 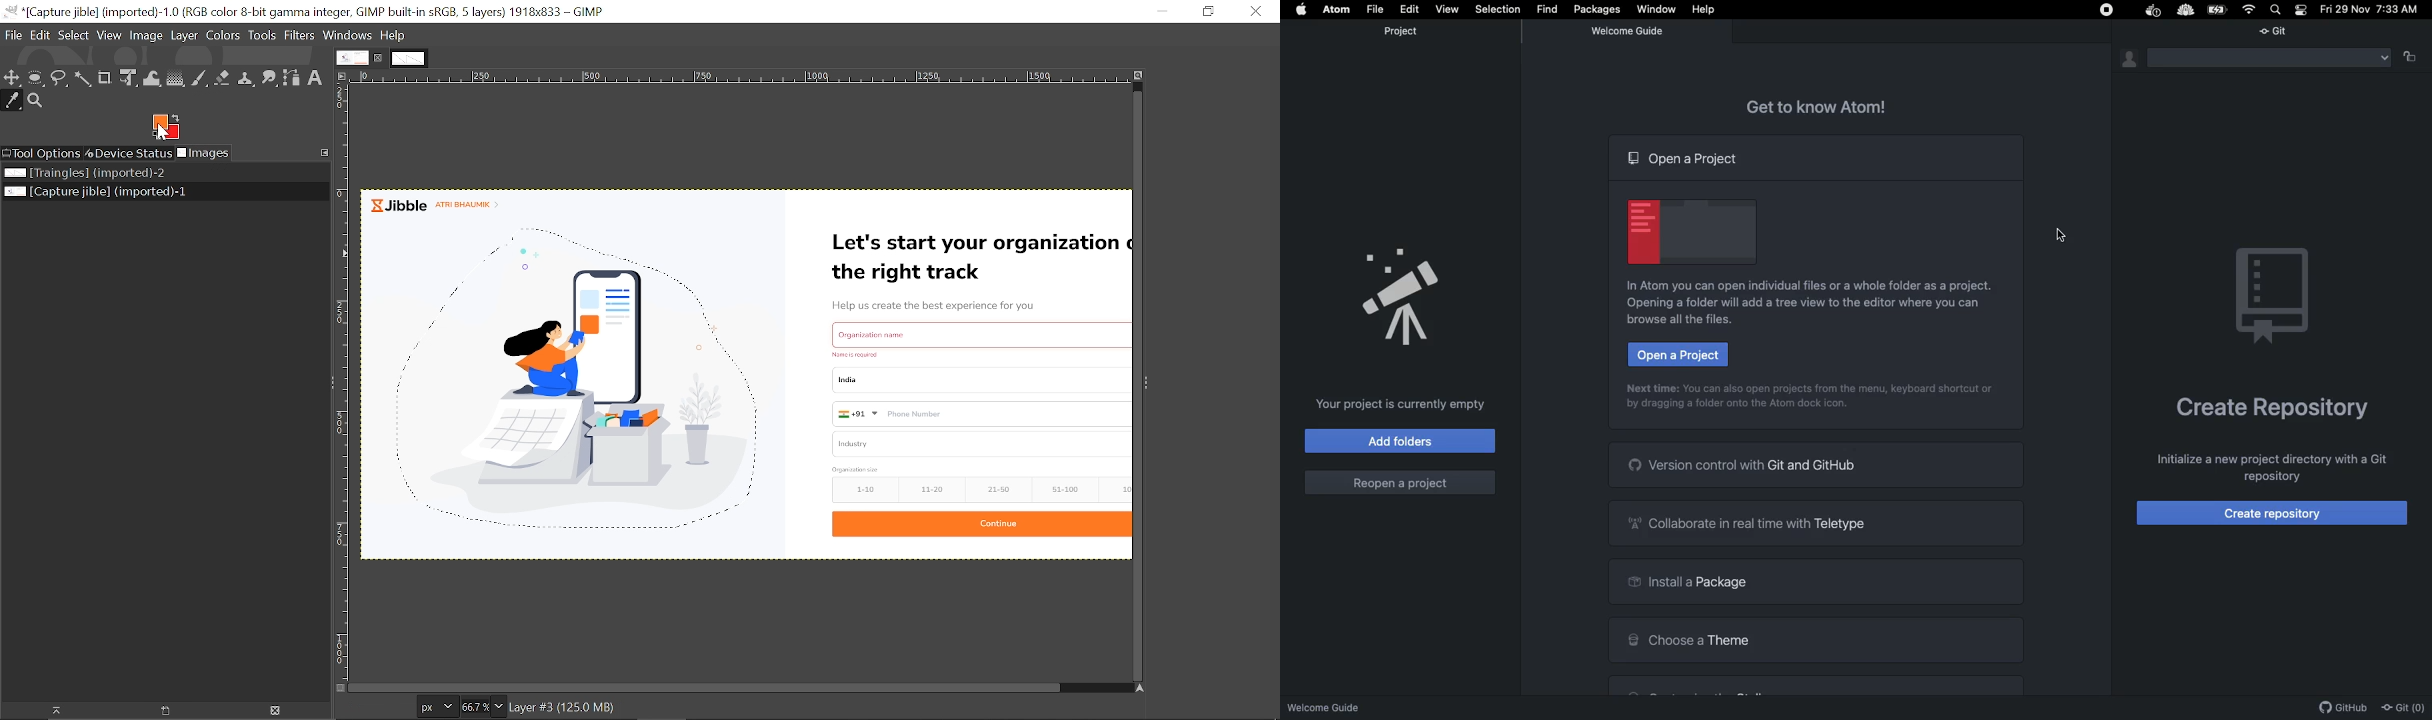 I want to click on Extensions, so click(x=2146, y=11).